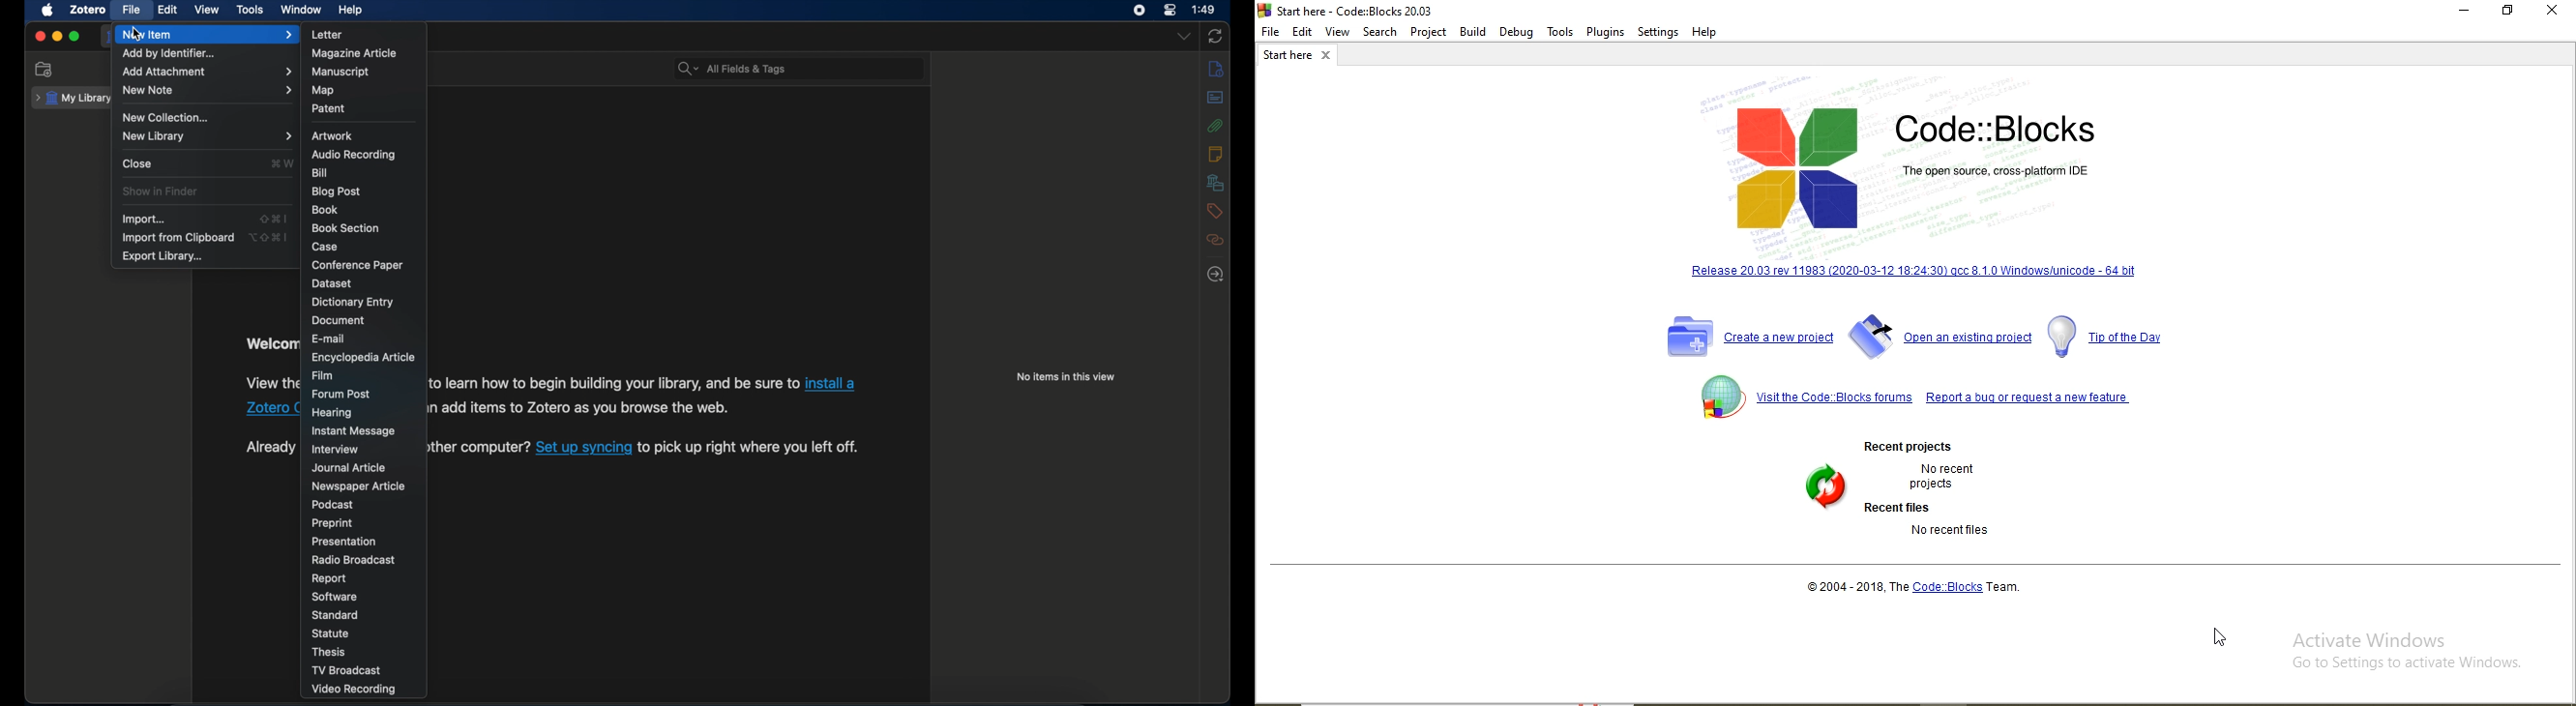 The width and height of the screenshot is (2576, 728). What do you see at coordinates (136, 34) in the screenshot?
I see `cursor` at bounding box center [136, 34].